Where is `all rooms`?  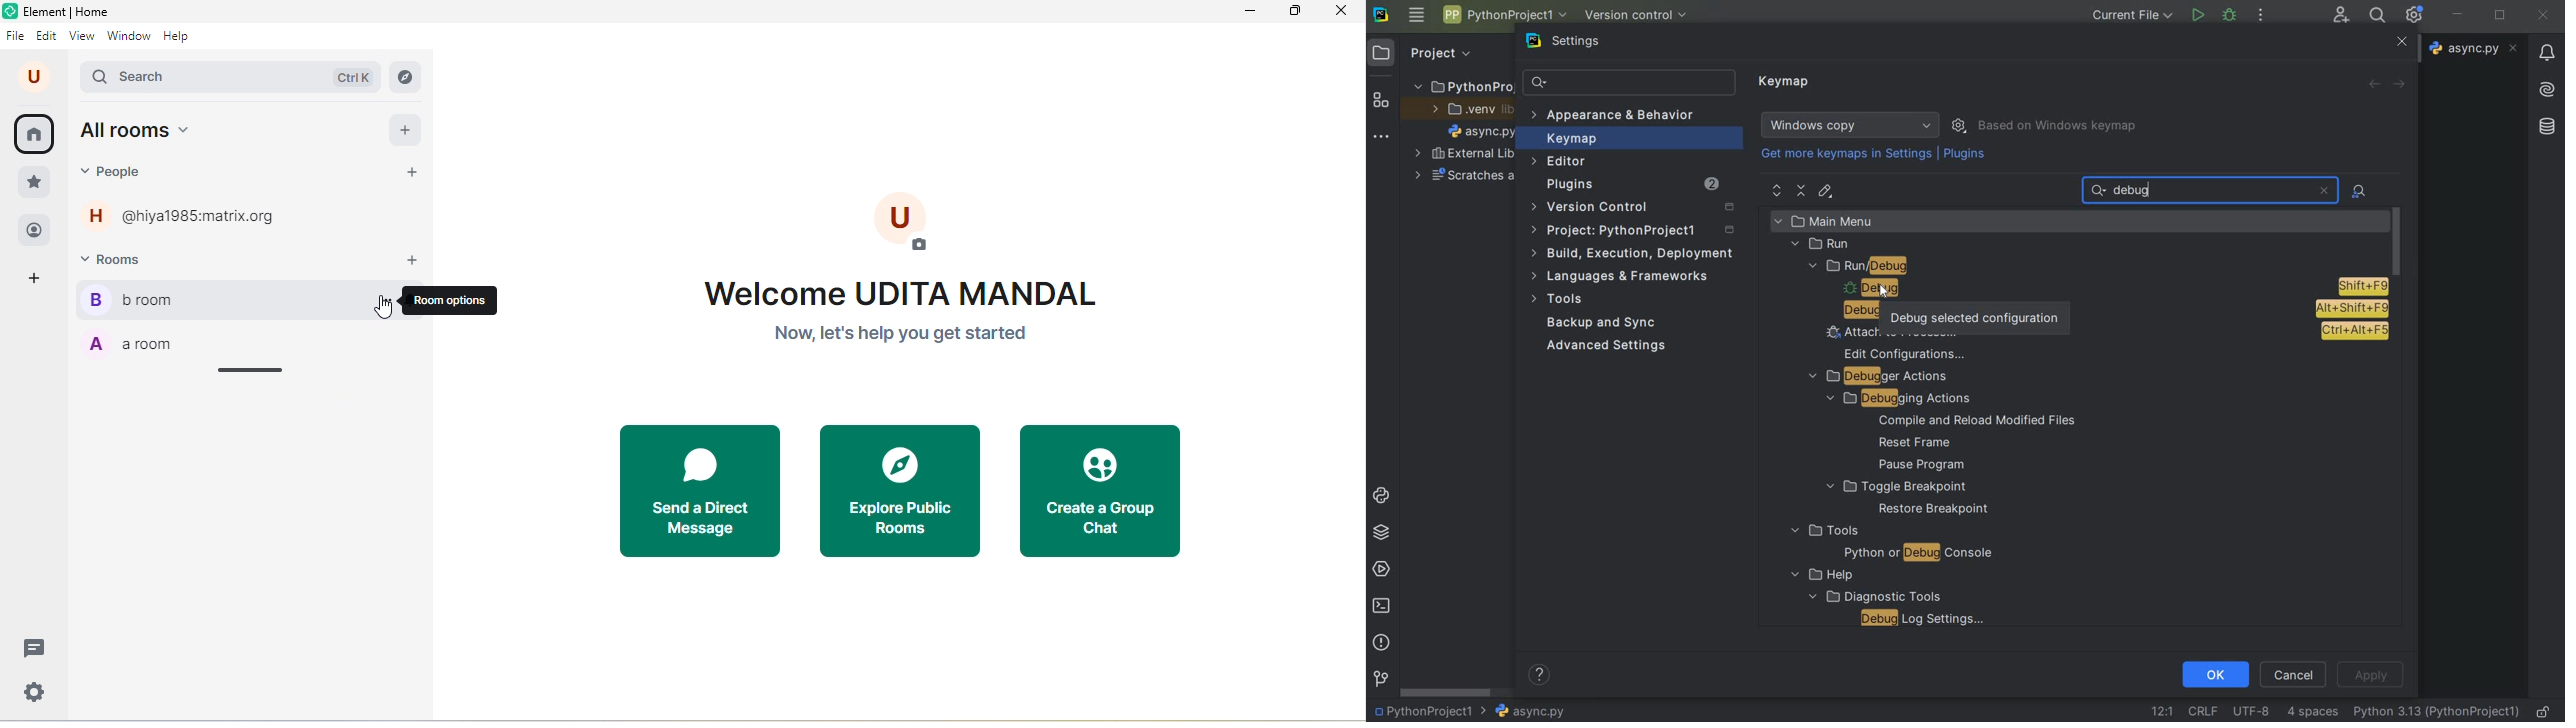
all rooms is located at coordinates (135, 129).